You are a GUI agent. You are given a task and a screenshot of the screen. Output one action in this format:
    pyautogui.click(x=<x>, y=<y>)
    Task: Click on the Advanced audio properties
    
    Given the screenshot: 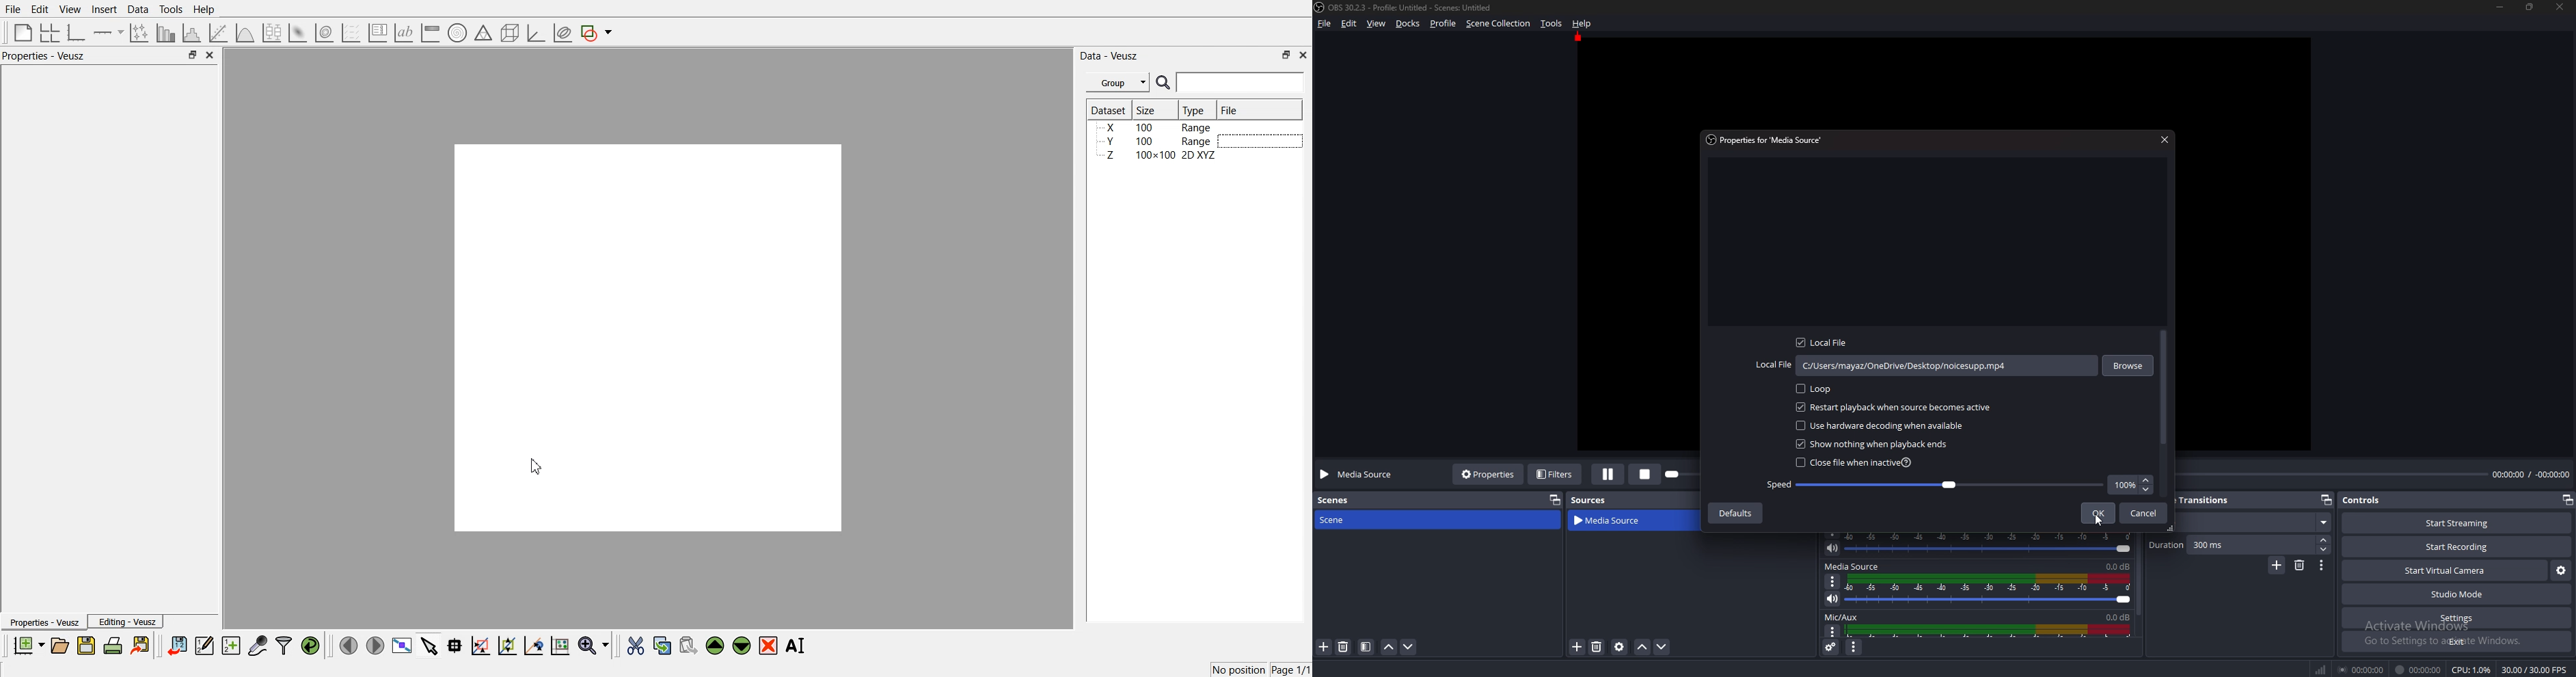 What is the action you would take?
    pyautogui.click(x=1832, y=647)
    